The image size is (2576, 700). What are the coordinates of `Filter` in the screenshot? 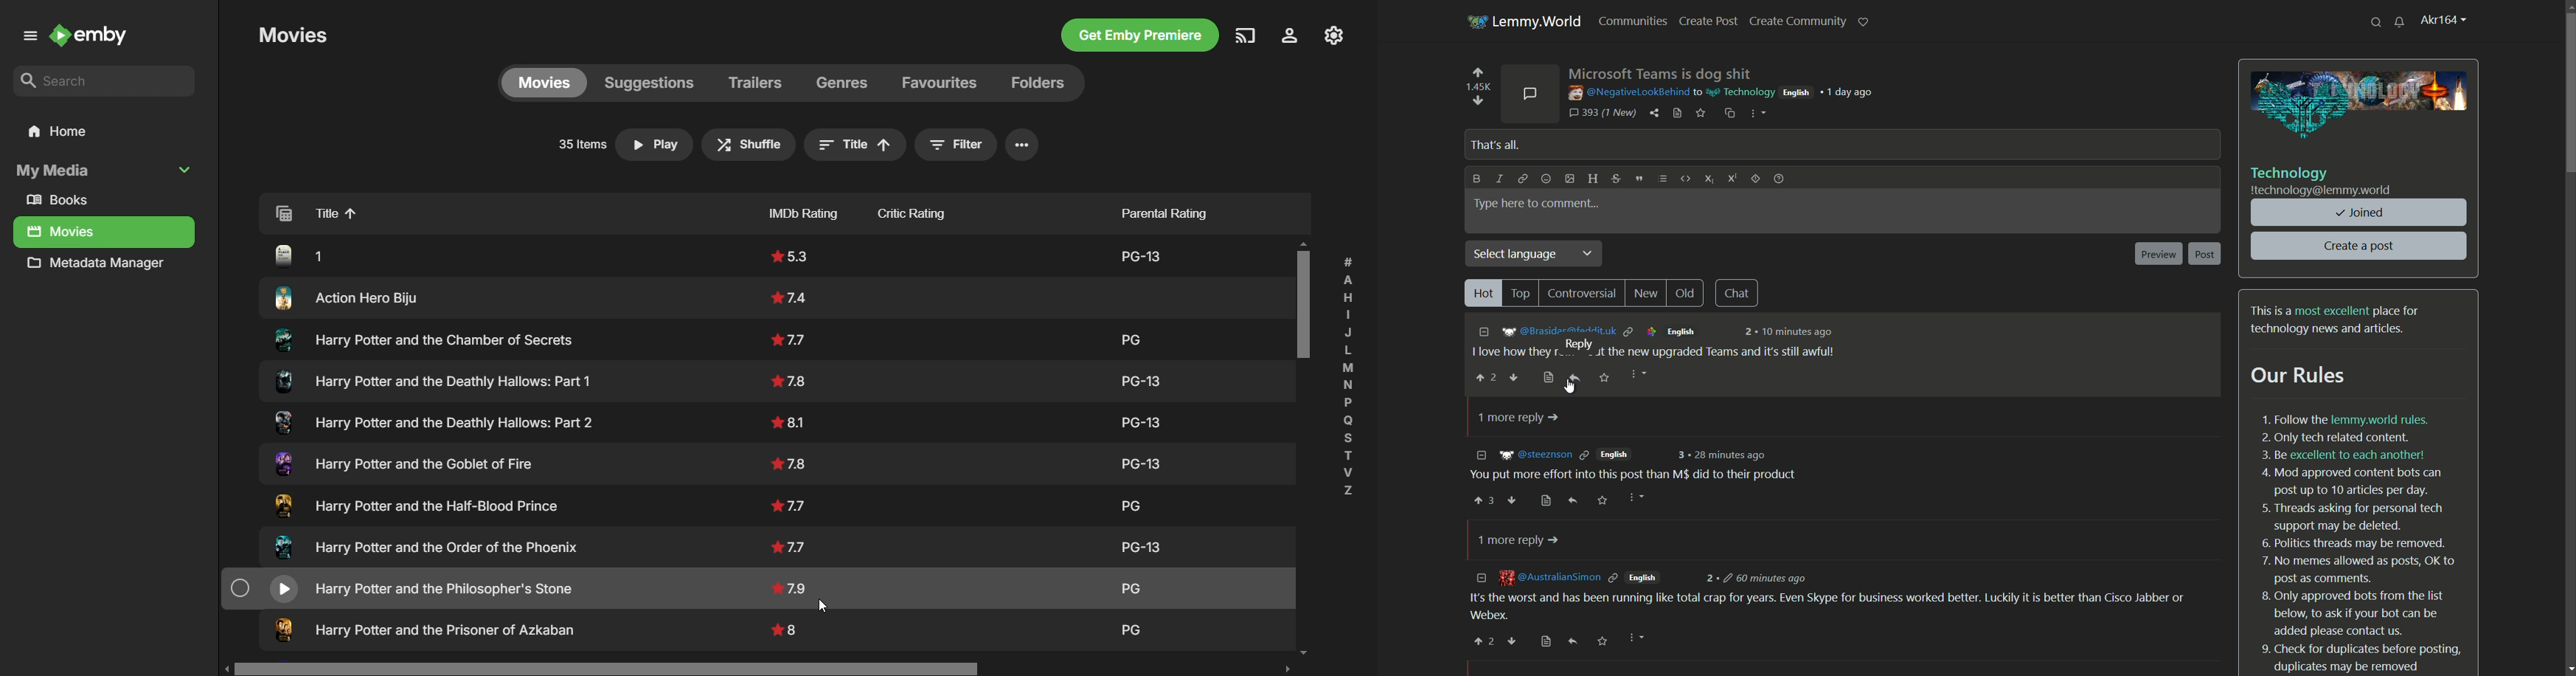 It's located at (951, 145).